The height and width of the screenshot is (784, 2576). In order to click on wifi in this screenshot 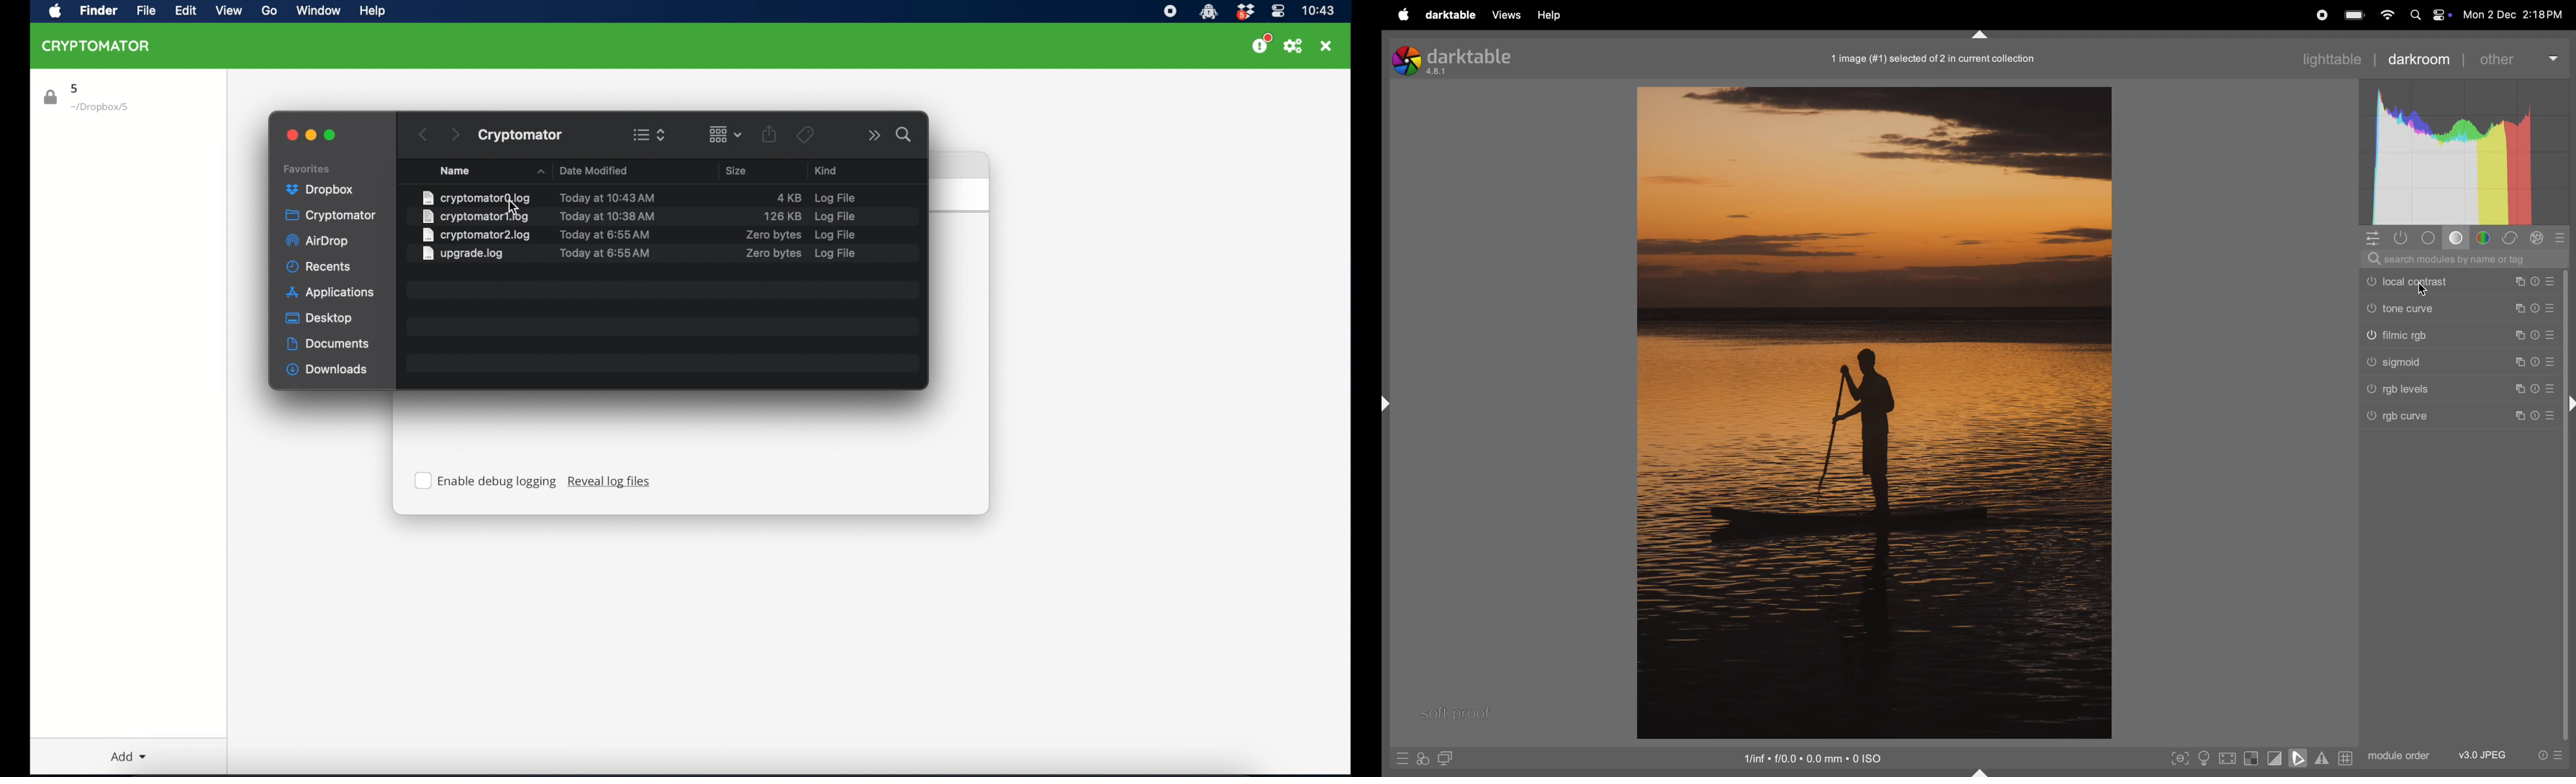, I will do `click(2385, 15)`.